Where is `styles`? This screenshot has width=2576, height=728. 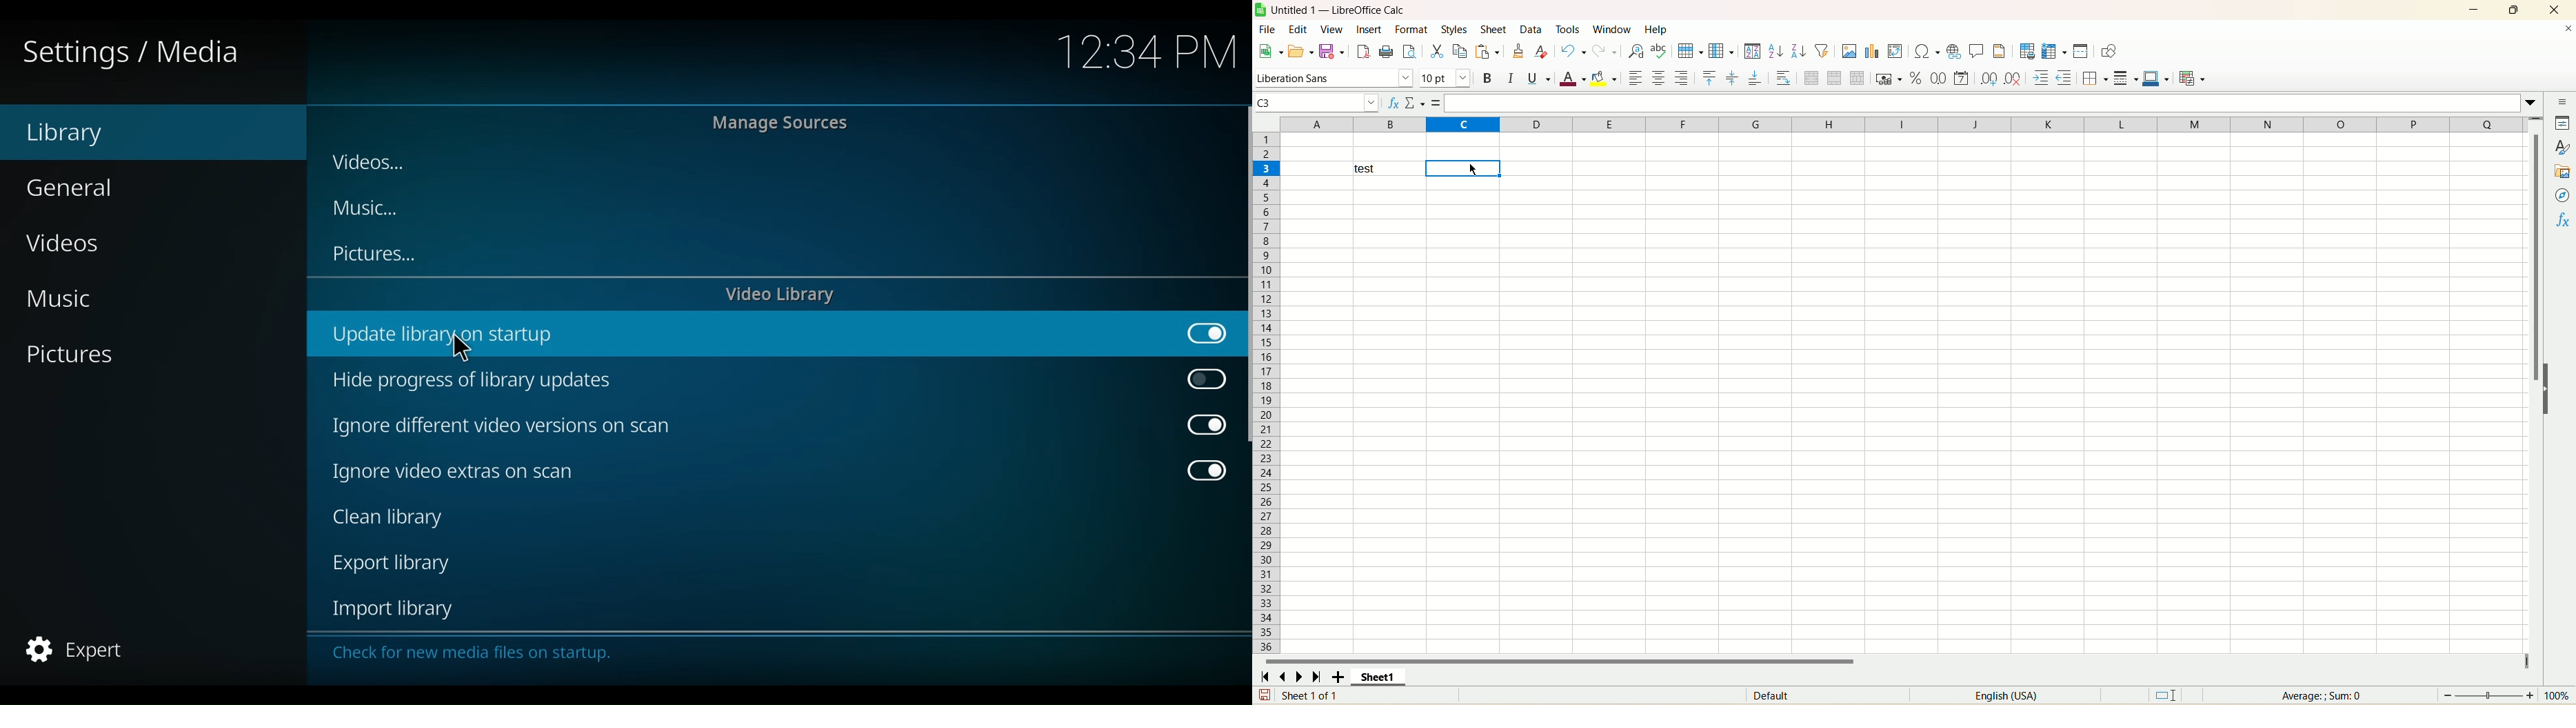 styles is located at coordinates (2561, 148).